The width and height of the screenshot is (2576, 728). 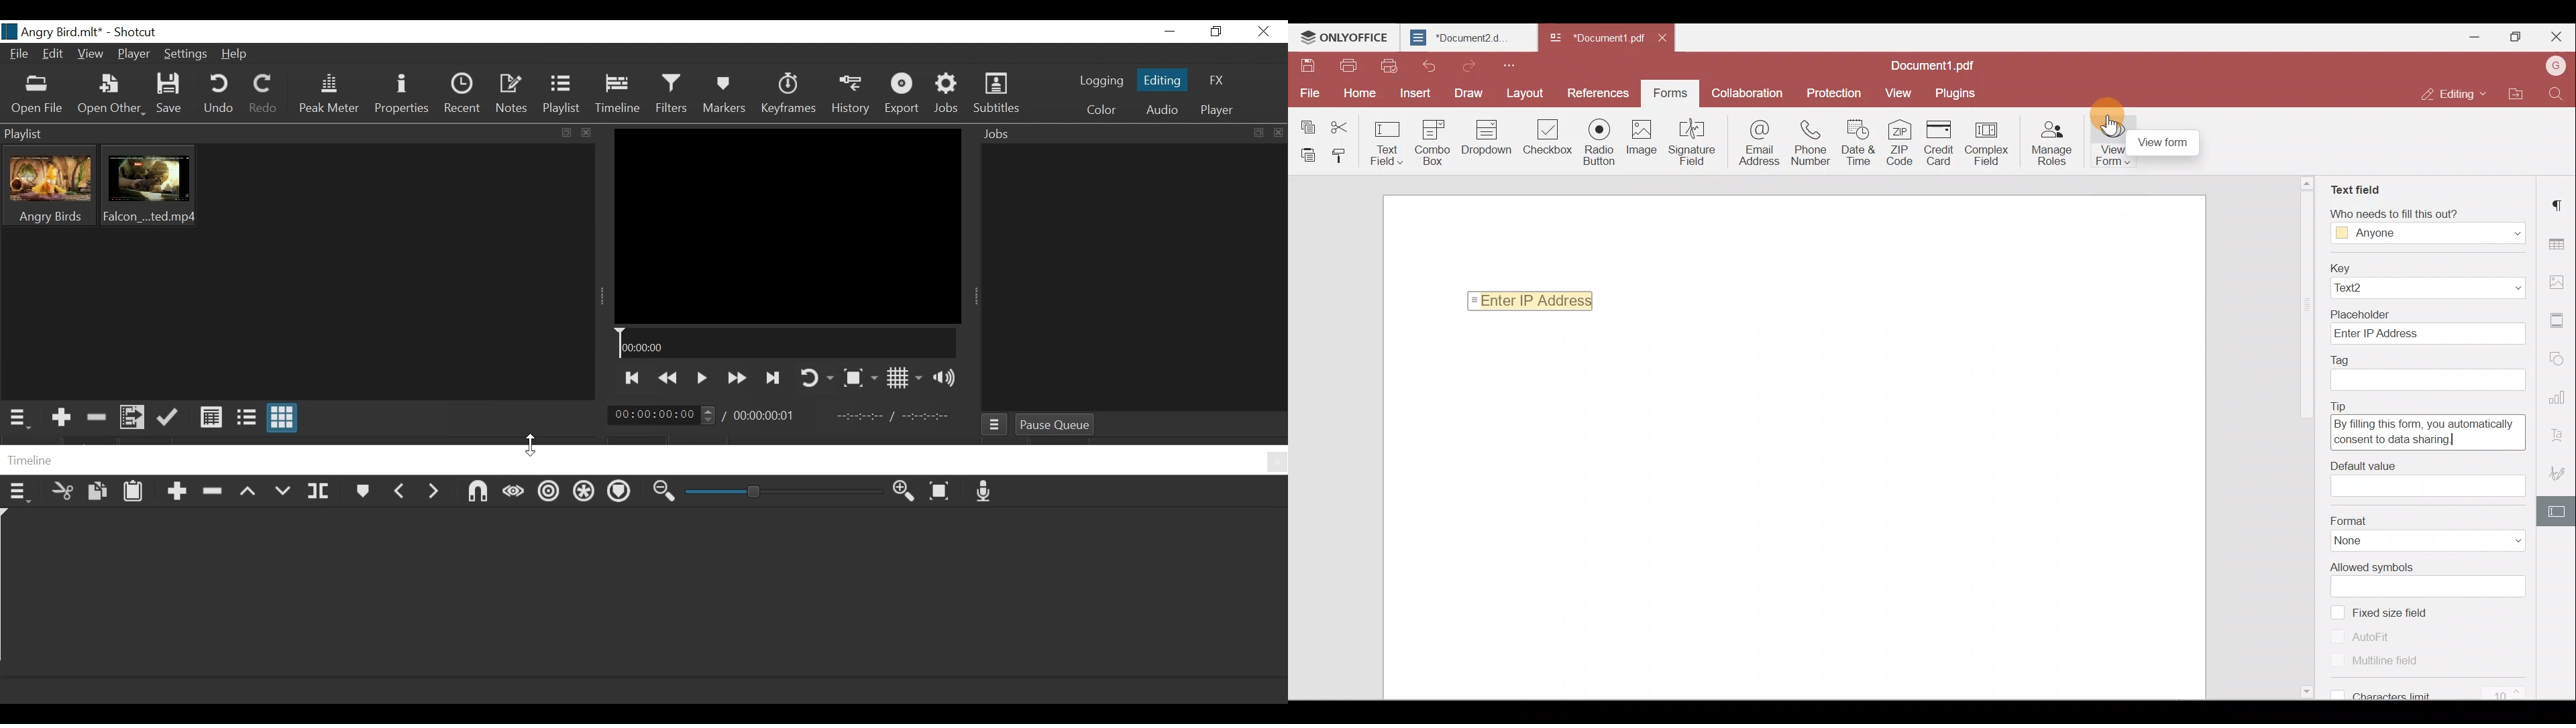 I want to click on Open file location, so click(x=2512, y=93).